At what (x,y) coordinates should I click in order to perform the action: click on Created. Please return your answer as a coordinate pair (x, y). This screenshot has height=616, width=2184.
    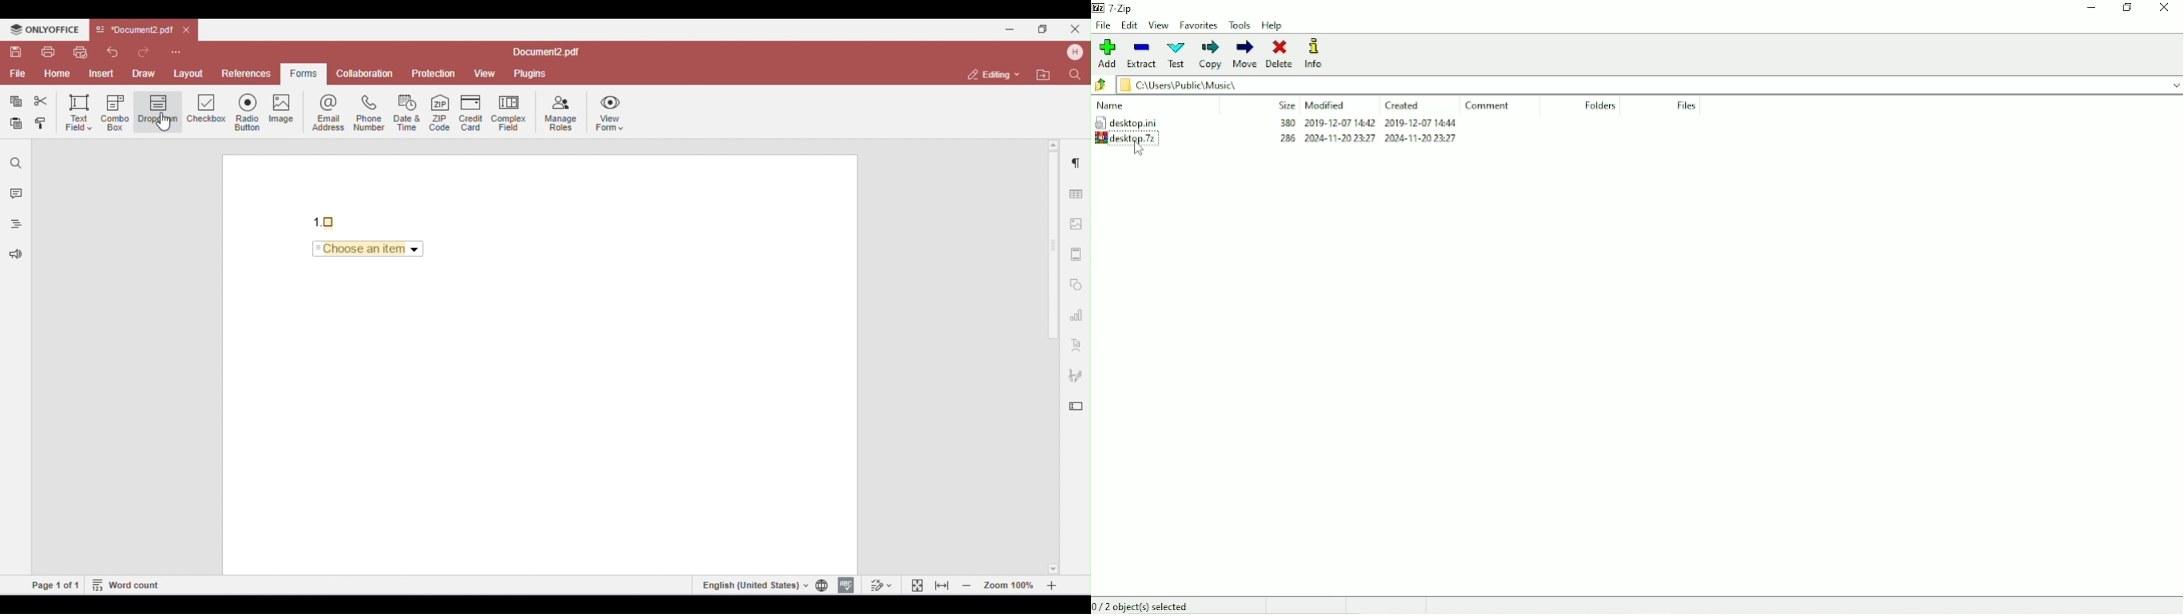
    Looking at the image, I should click on (1403, 106).